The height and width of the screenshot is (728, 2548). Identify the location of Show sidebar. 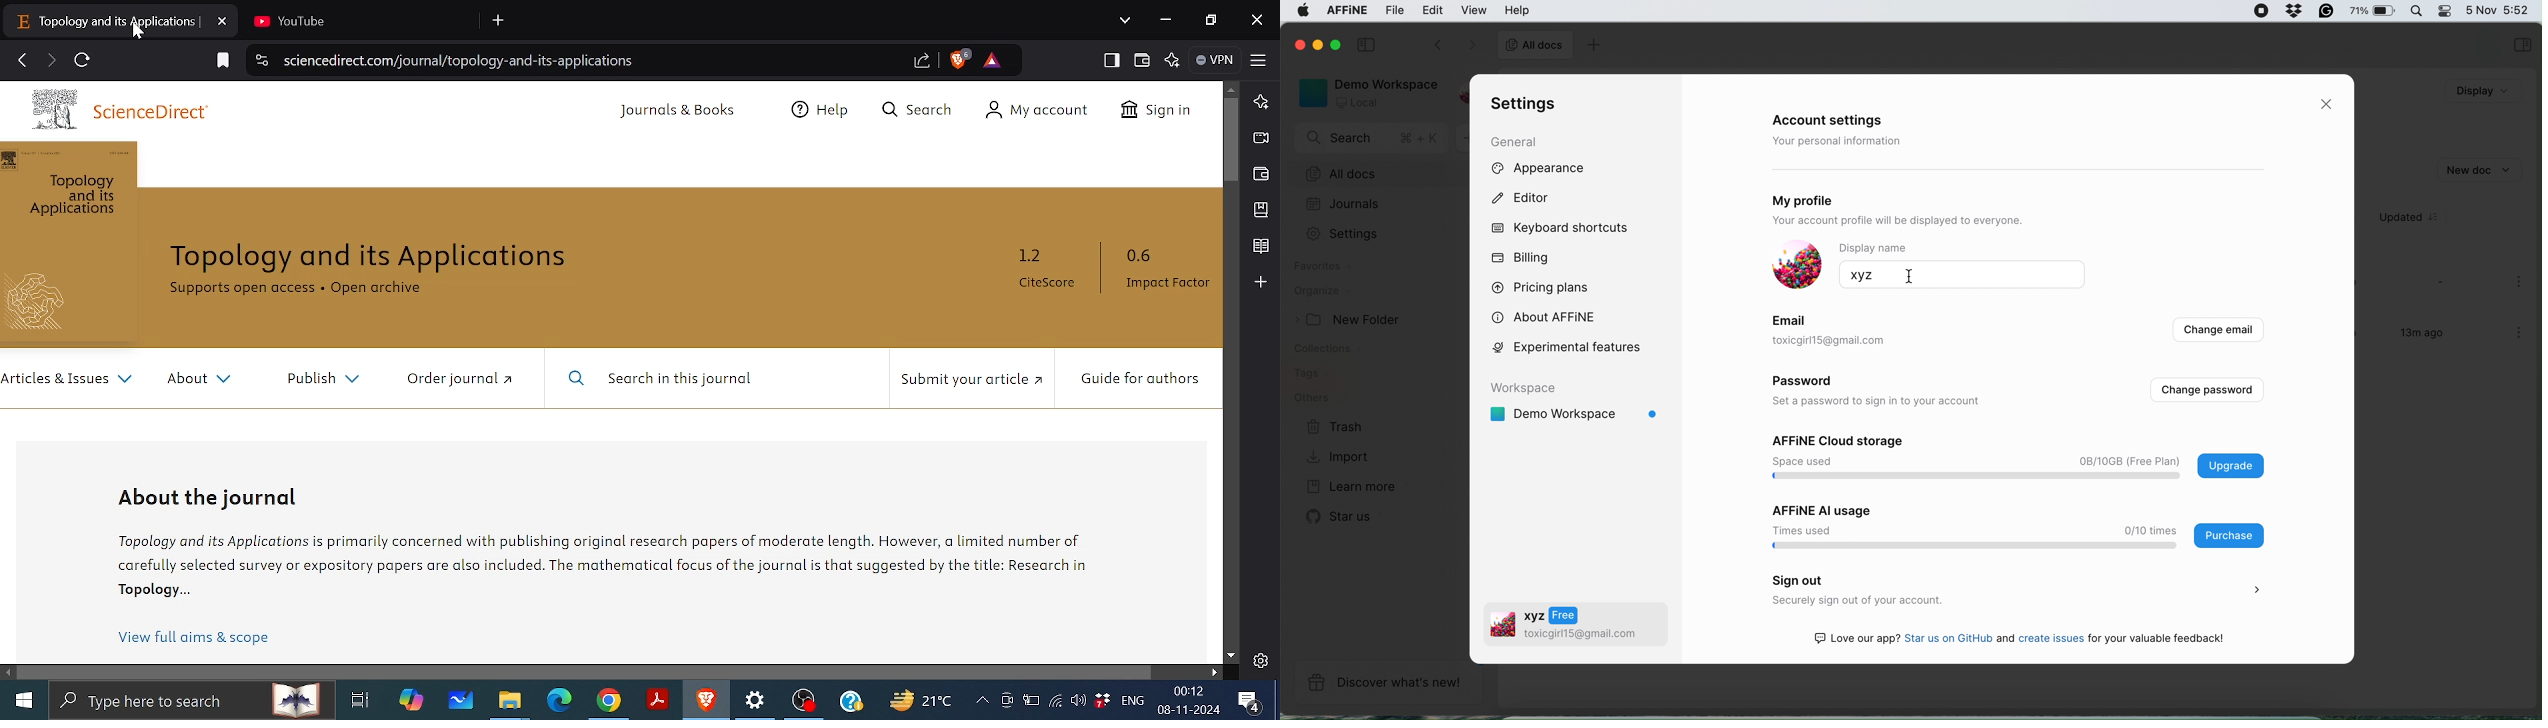
(1112, 60).